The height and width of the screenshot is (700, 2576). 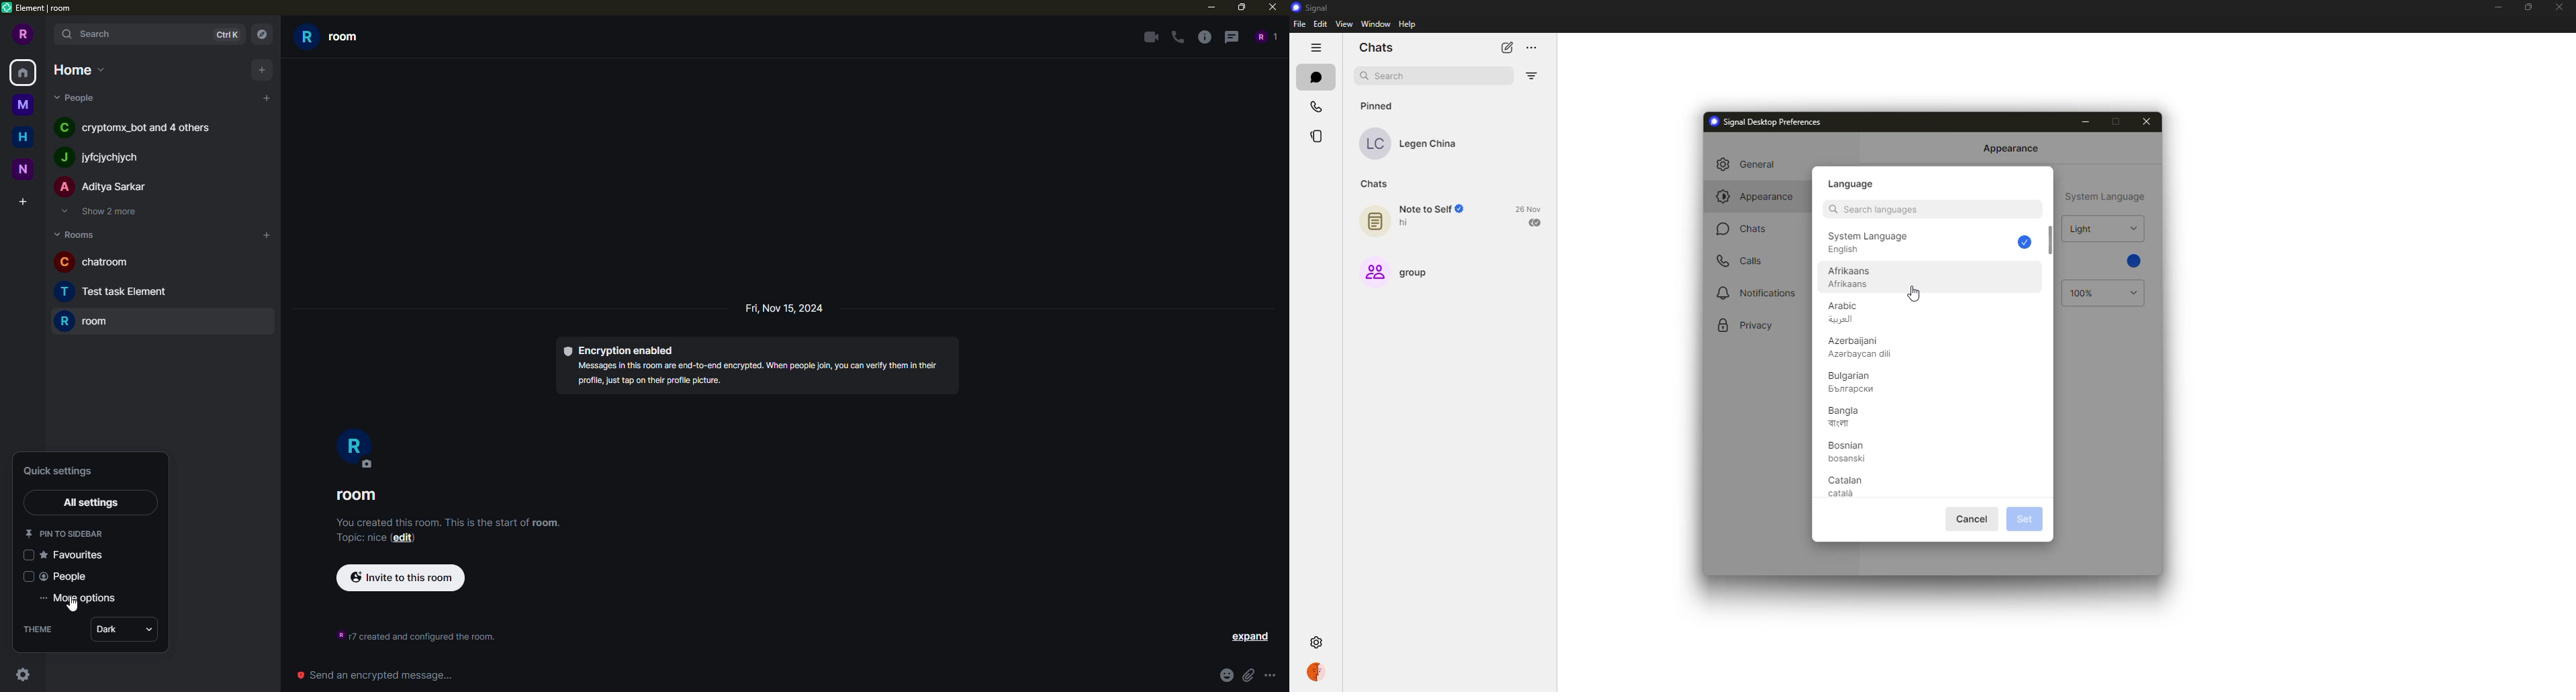 What do you see at coordinates (1375, 25) in the screenshot?
I see `window` at bounding box center [1375, 25].